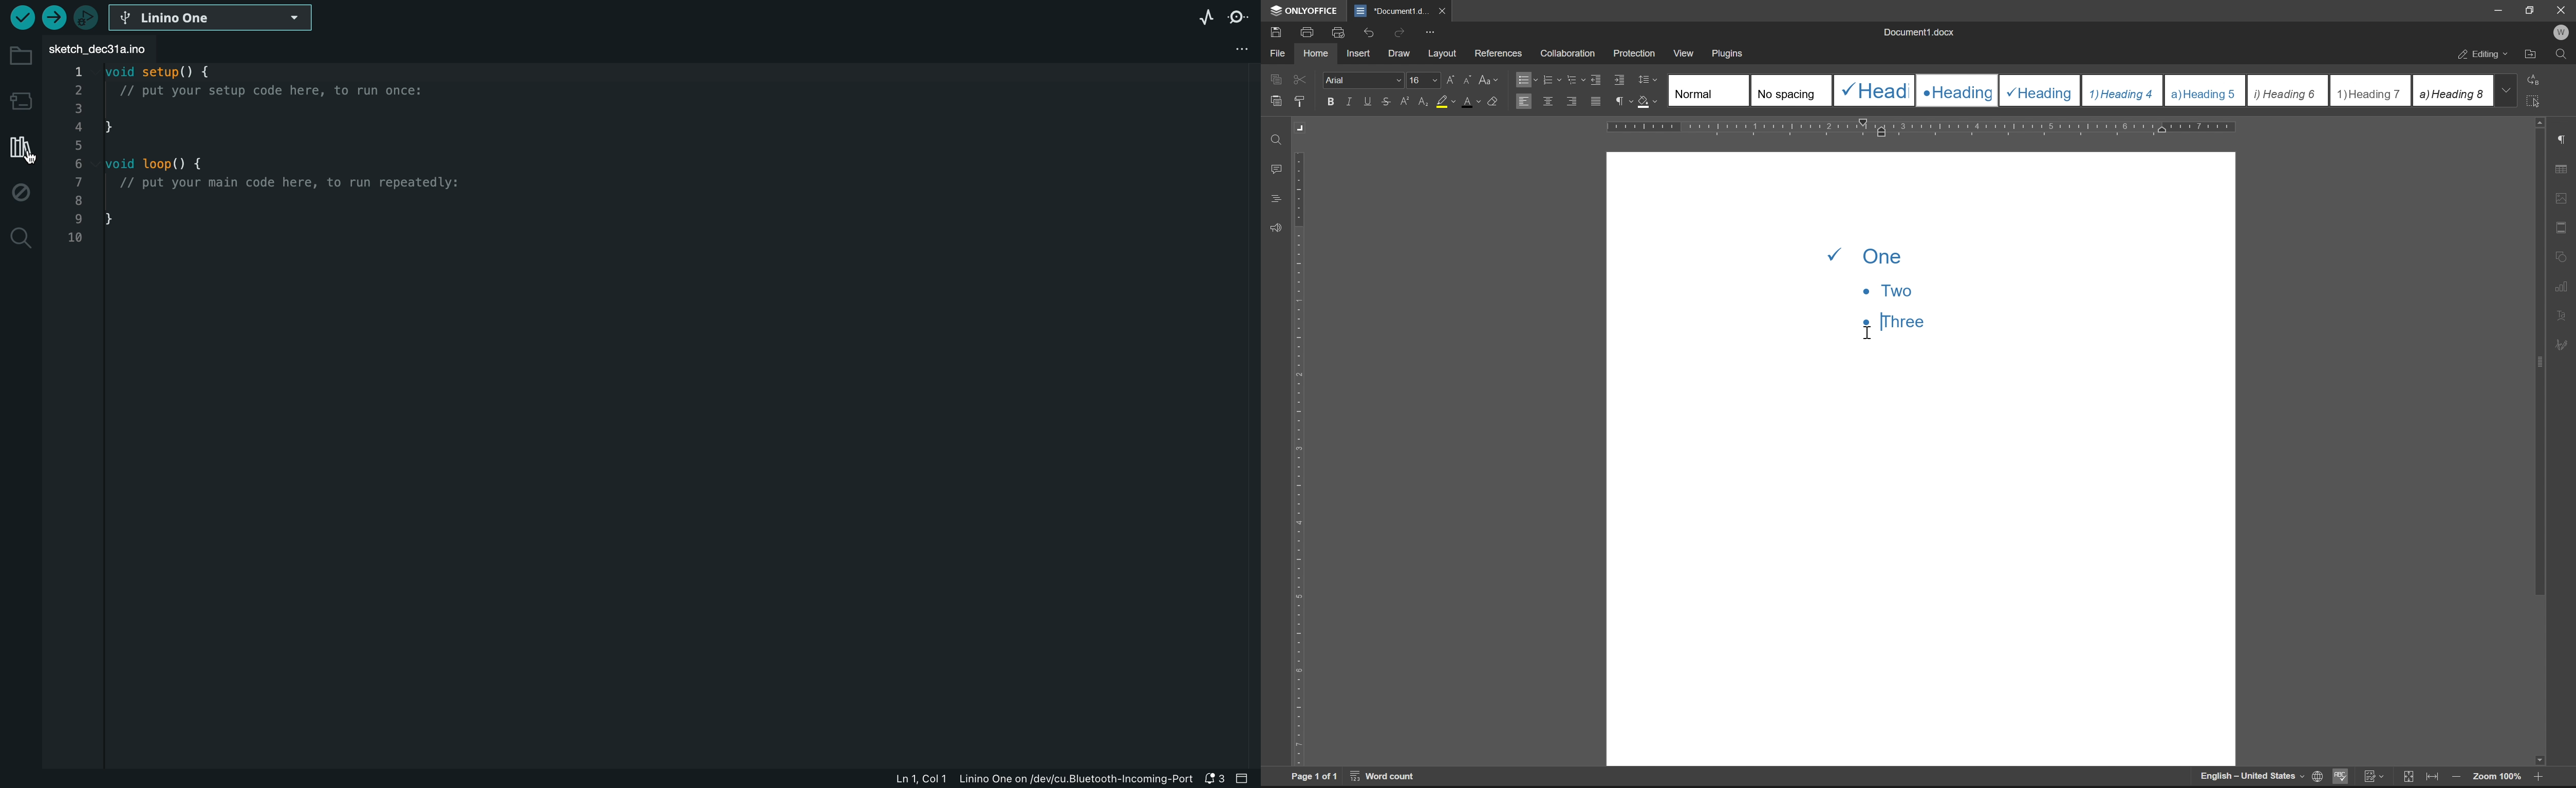 This screenshot has width=2576, height=812. Describe the element at coordinates (1471, 101) in the screenshot. I see `font color` at that location.